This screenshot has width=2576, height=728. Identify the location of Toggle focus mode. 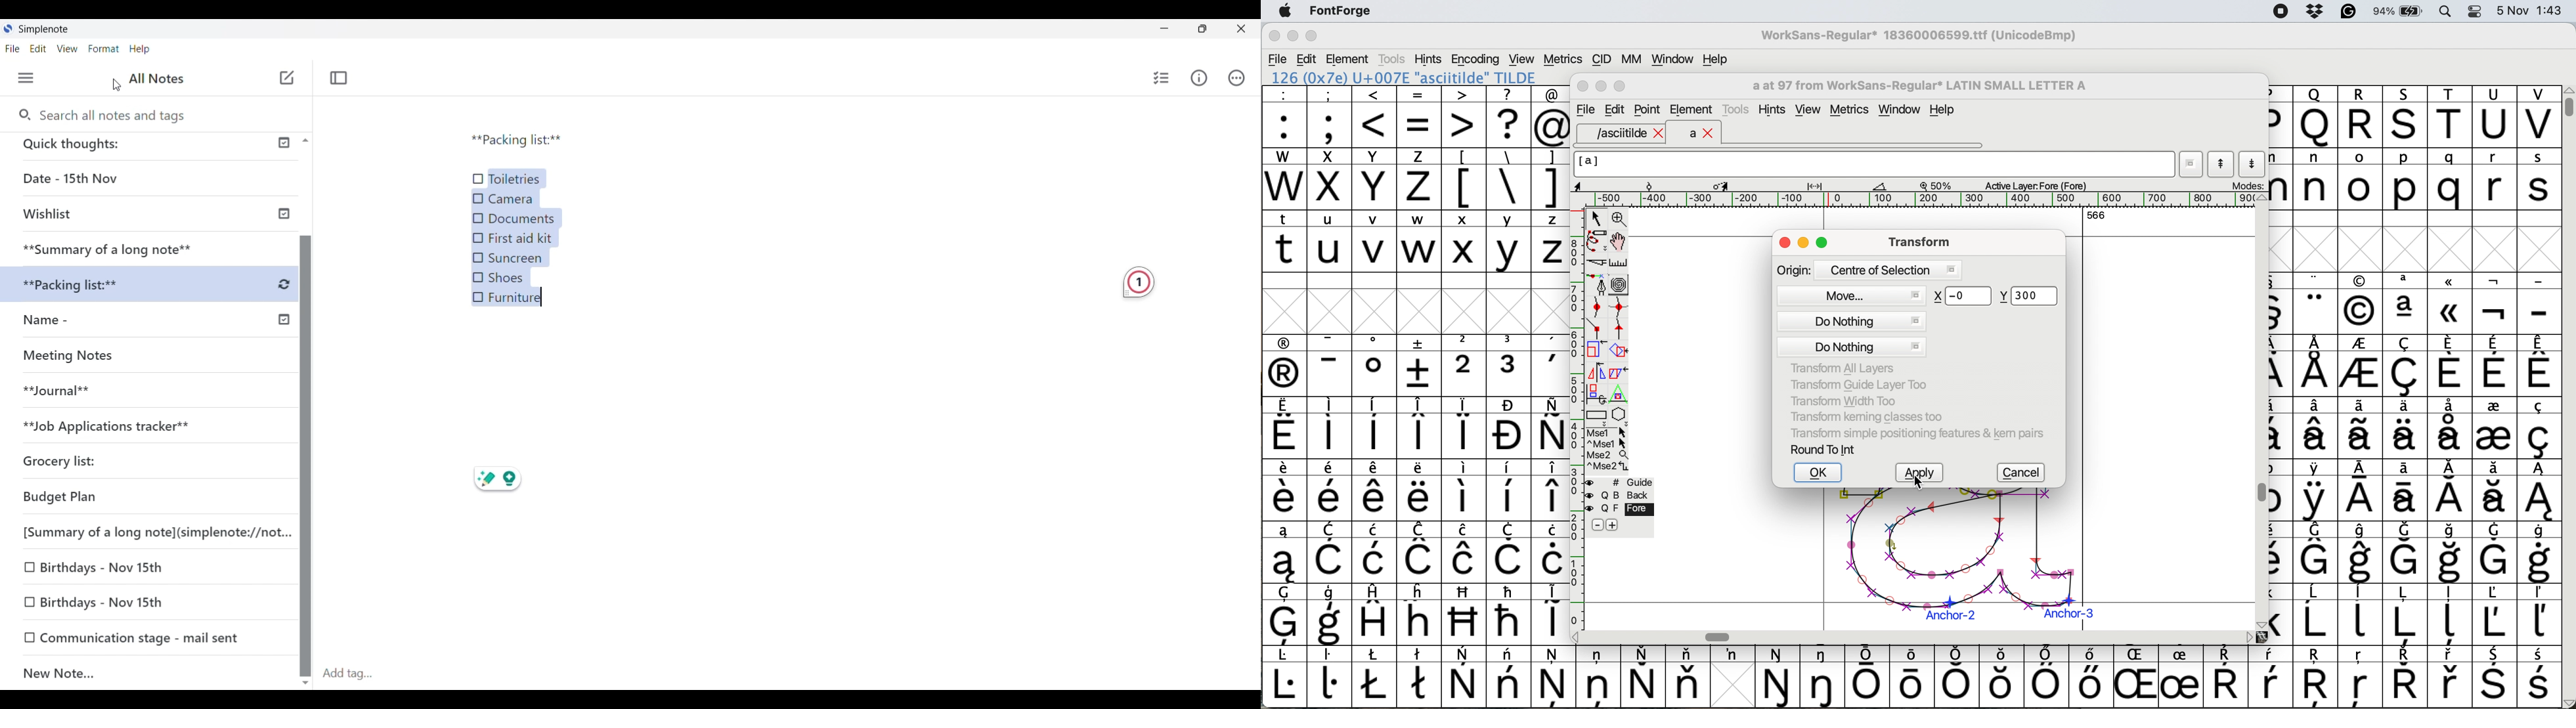
(339, 77).